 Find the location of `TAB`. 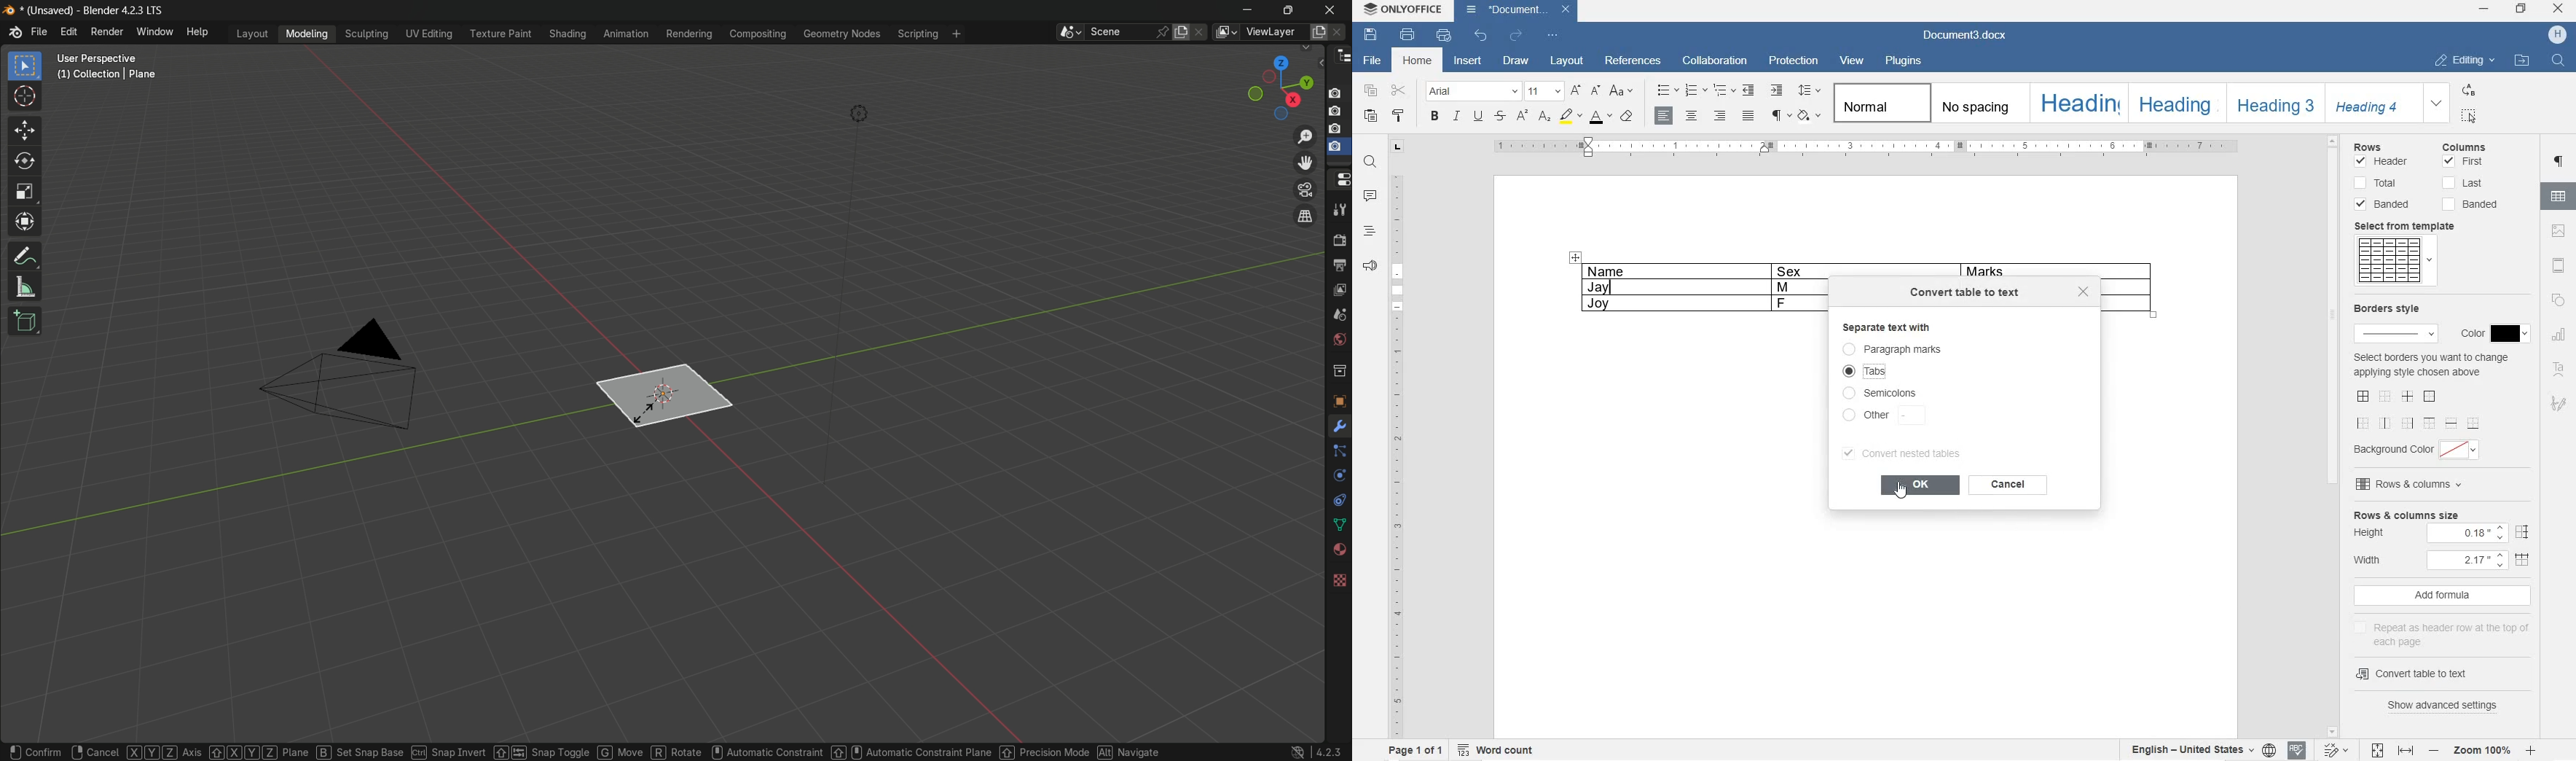

TAB is located at coordinates (1397, 149).